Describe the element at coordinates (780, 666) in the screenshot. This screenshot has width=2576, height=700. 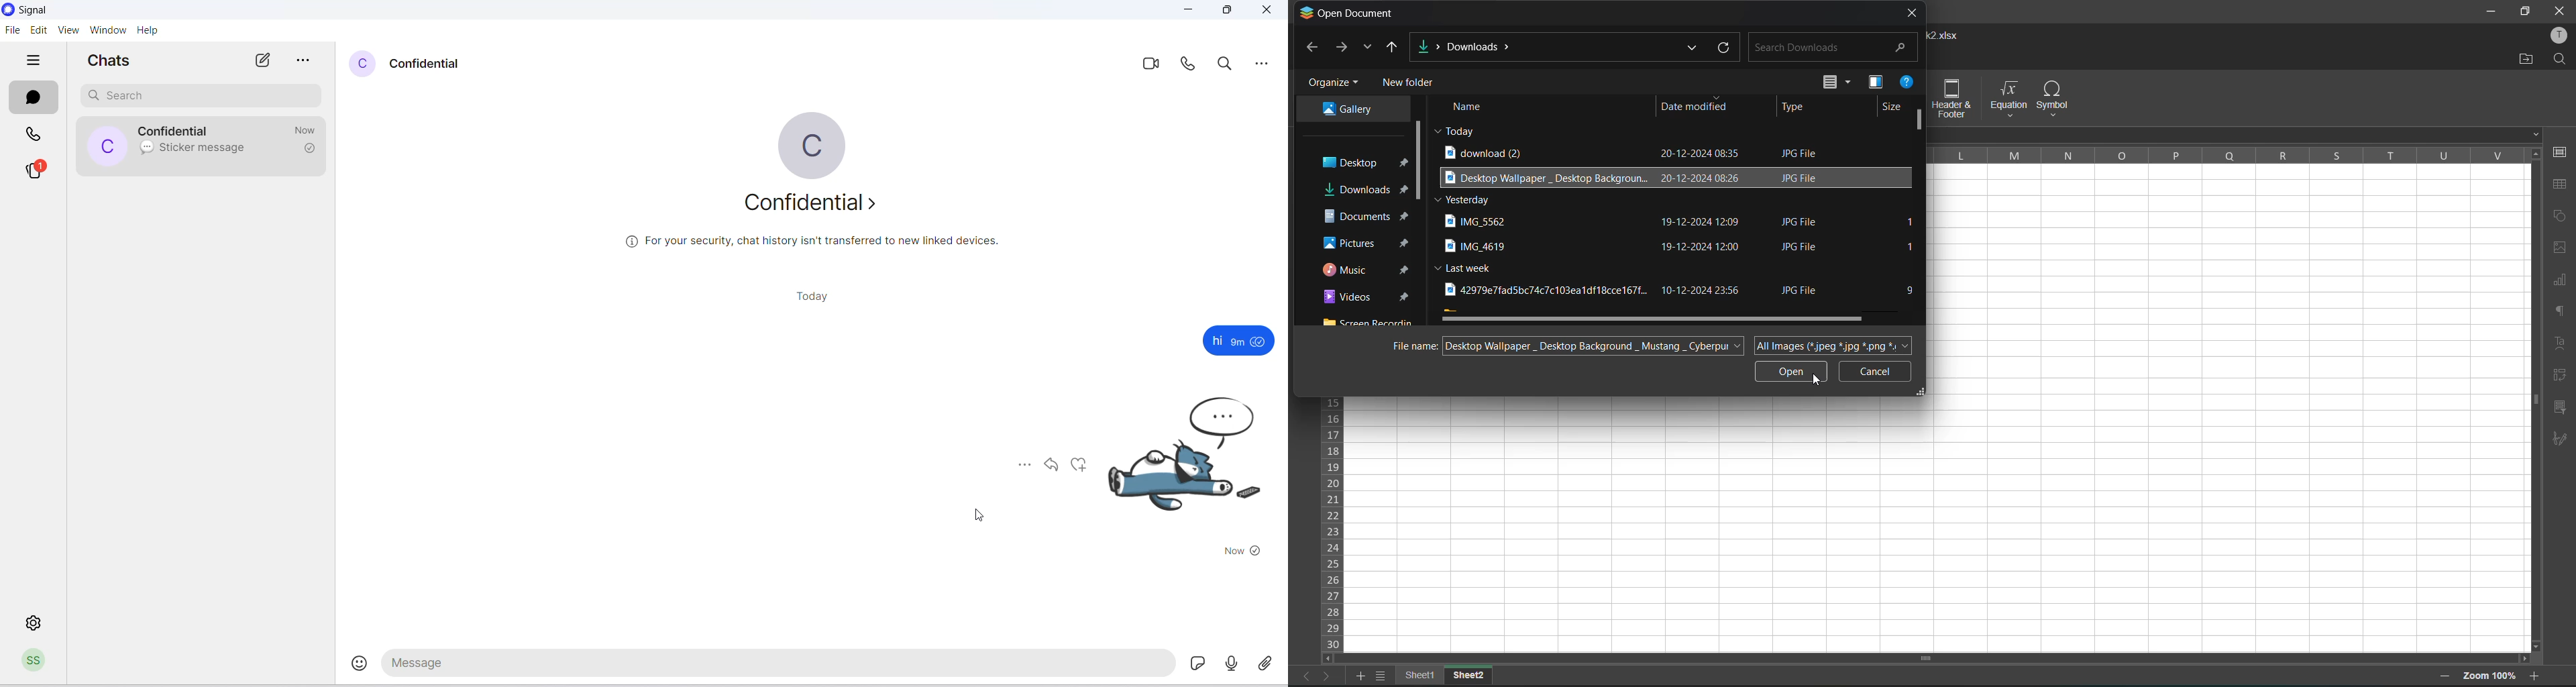
I see `message text area` at that location.